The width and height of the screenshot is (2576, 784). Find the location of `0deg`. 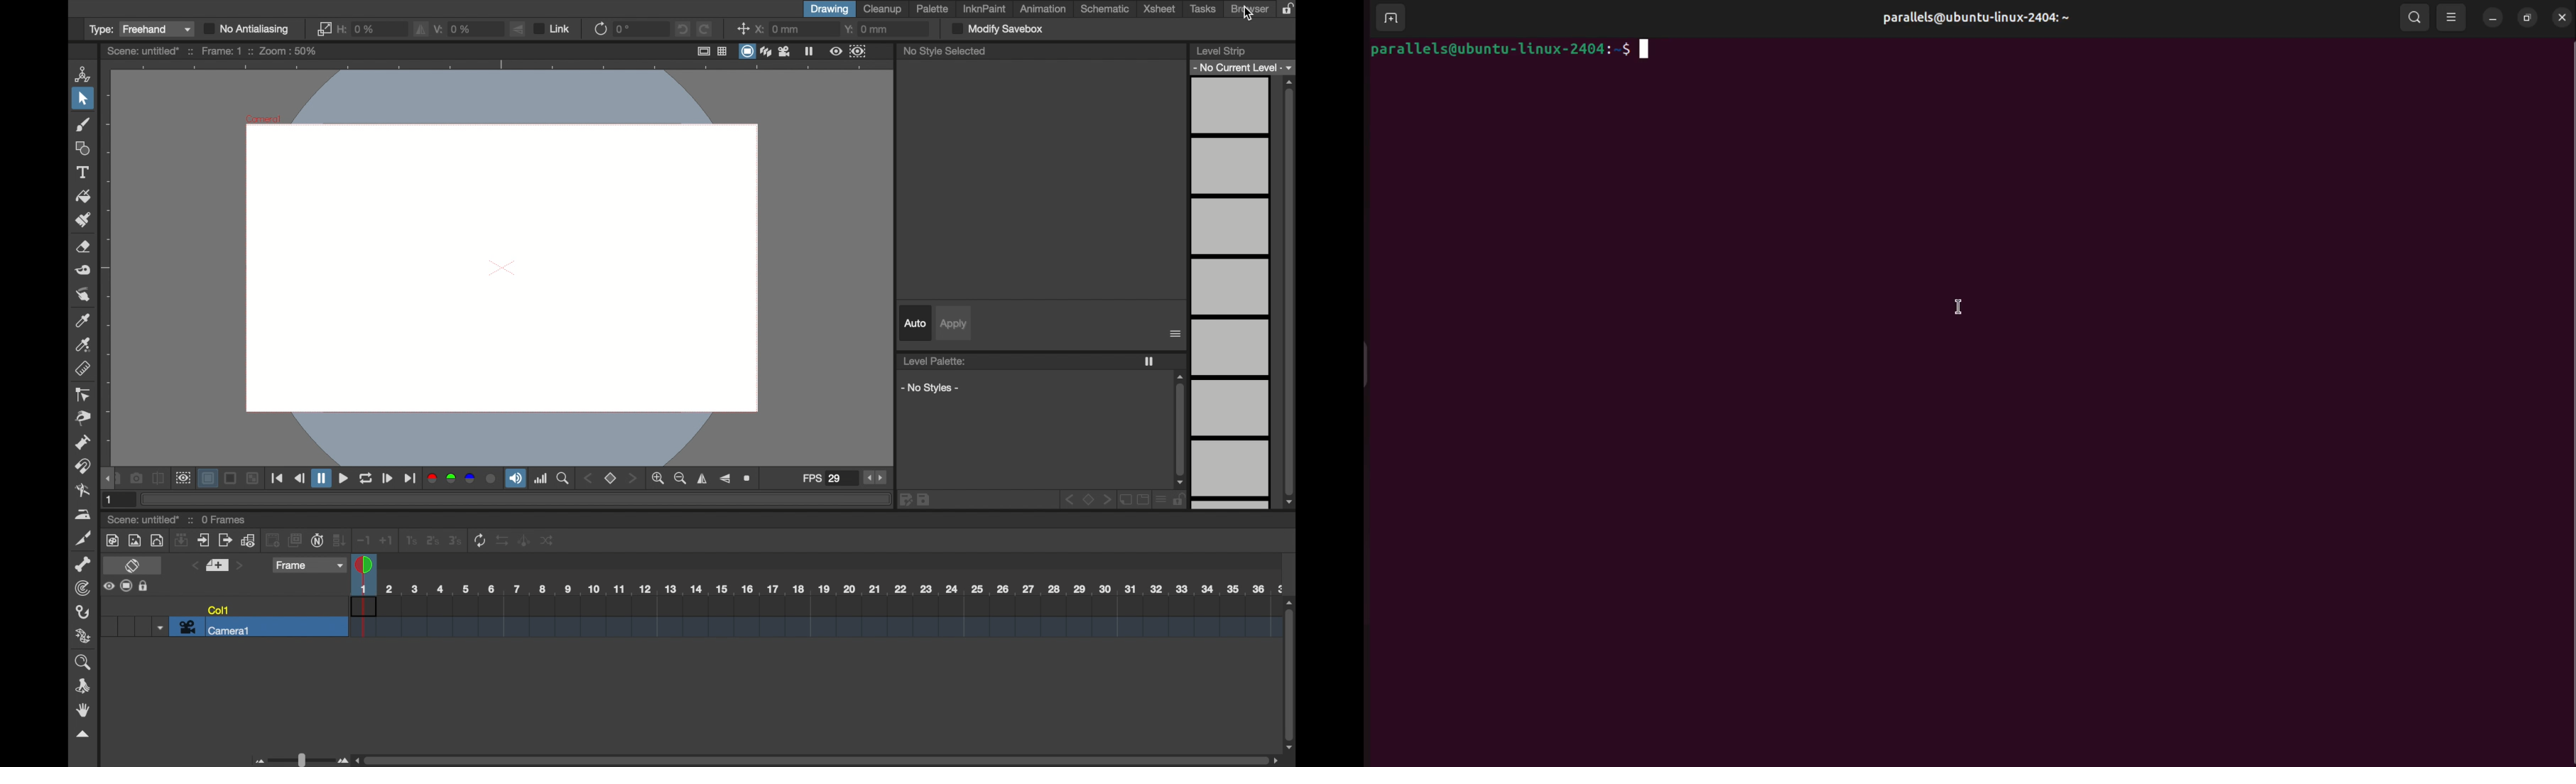

0deg is located at coordinates (624, 30).